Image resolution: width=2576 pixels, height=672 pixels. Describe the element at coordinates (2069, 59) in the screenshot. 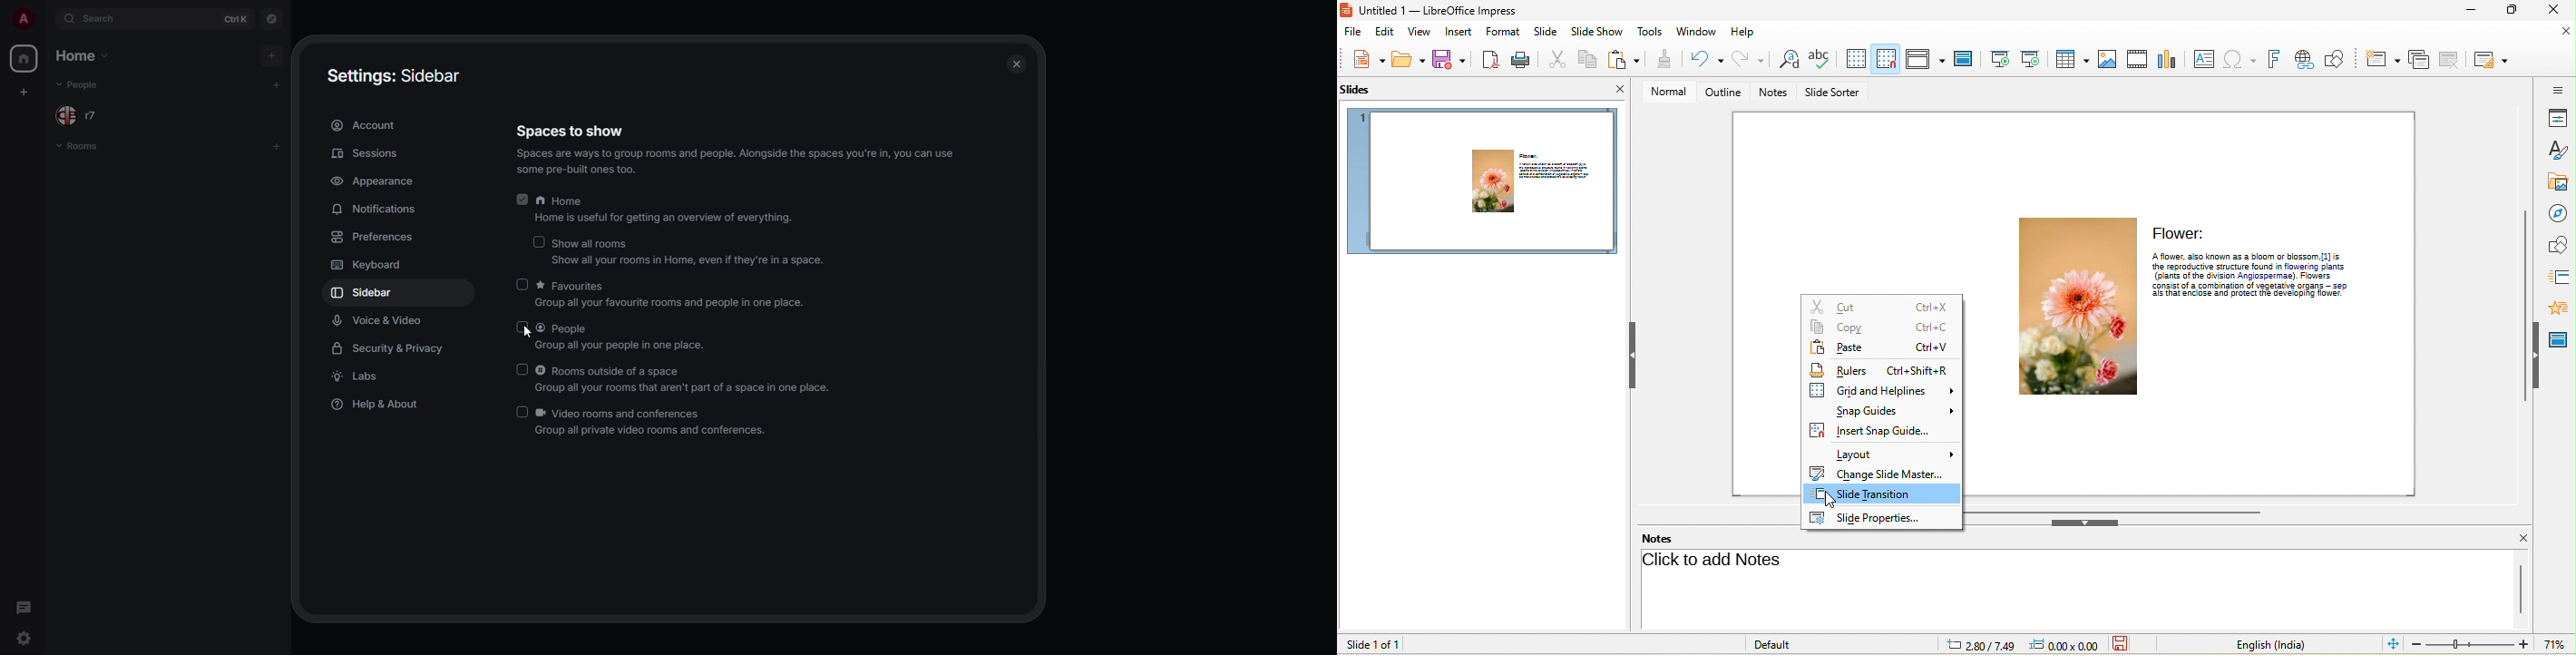

I see `table` at that location.